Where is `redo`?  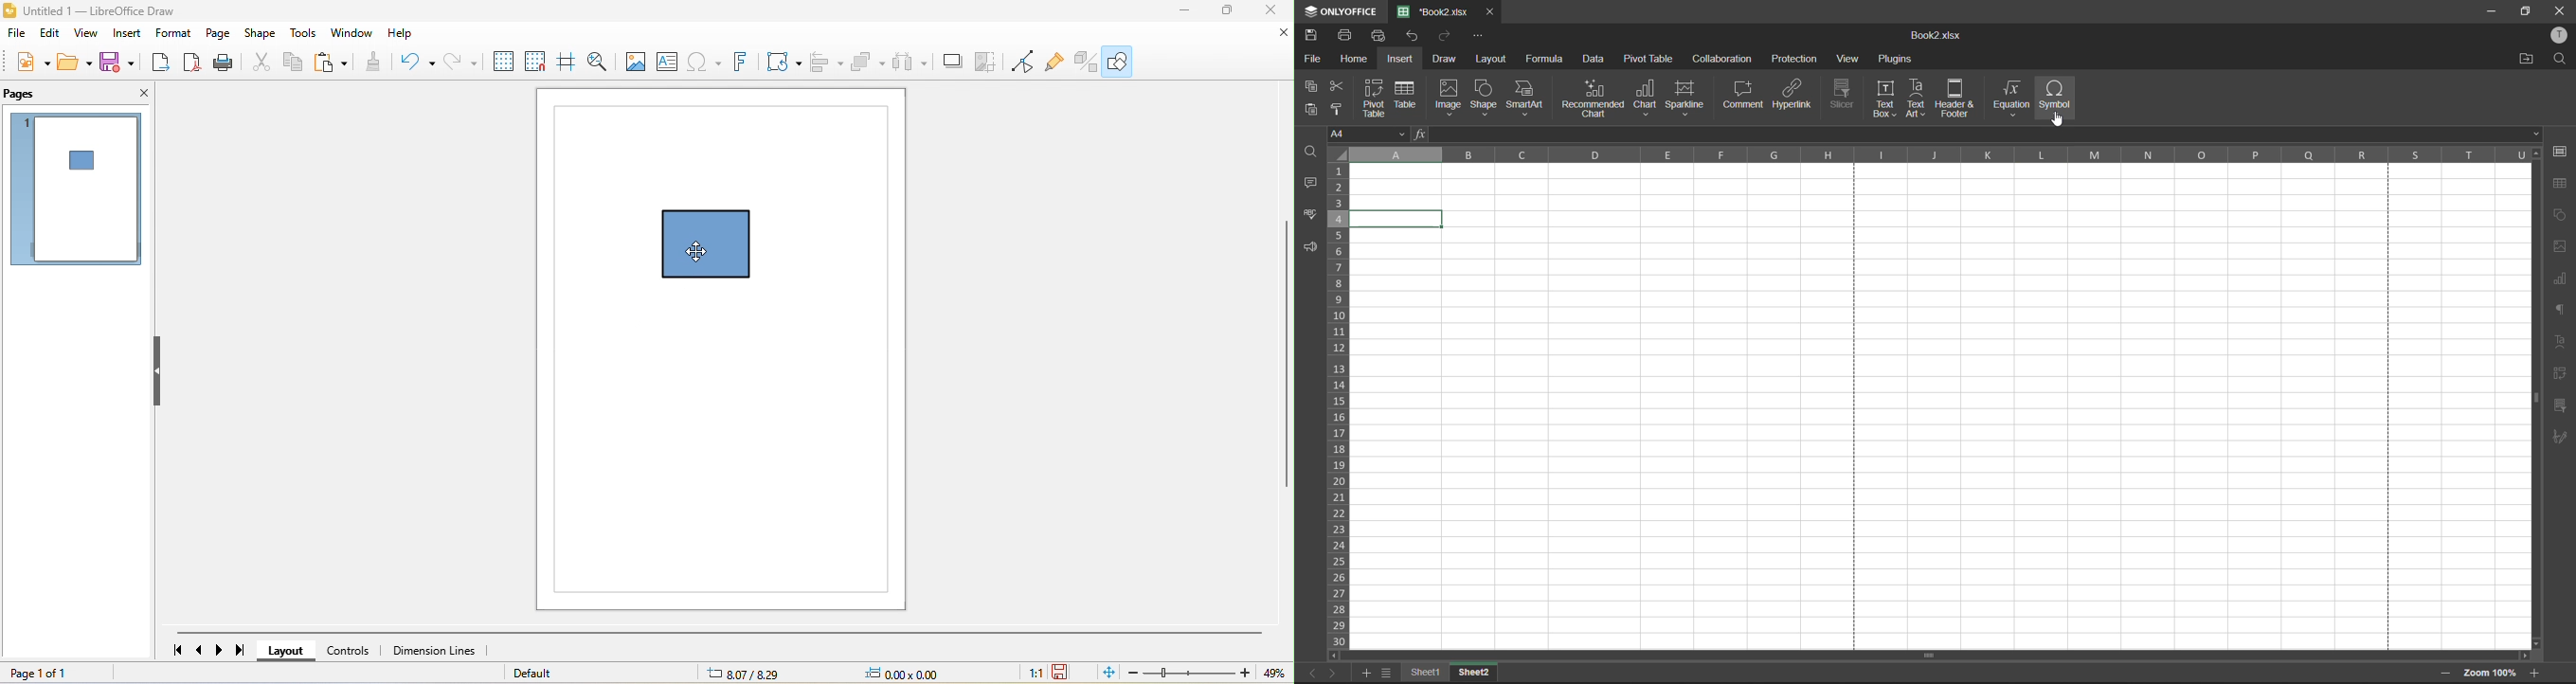 redo is located at coordinates (1445, 36).